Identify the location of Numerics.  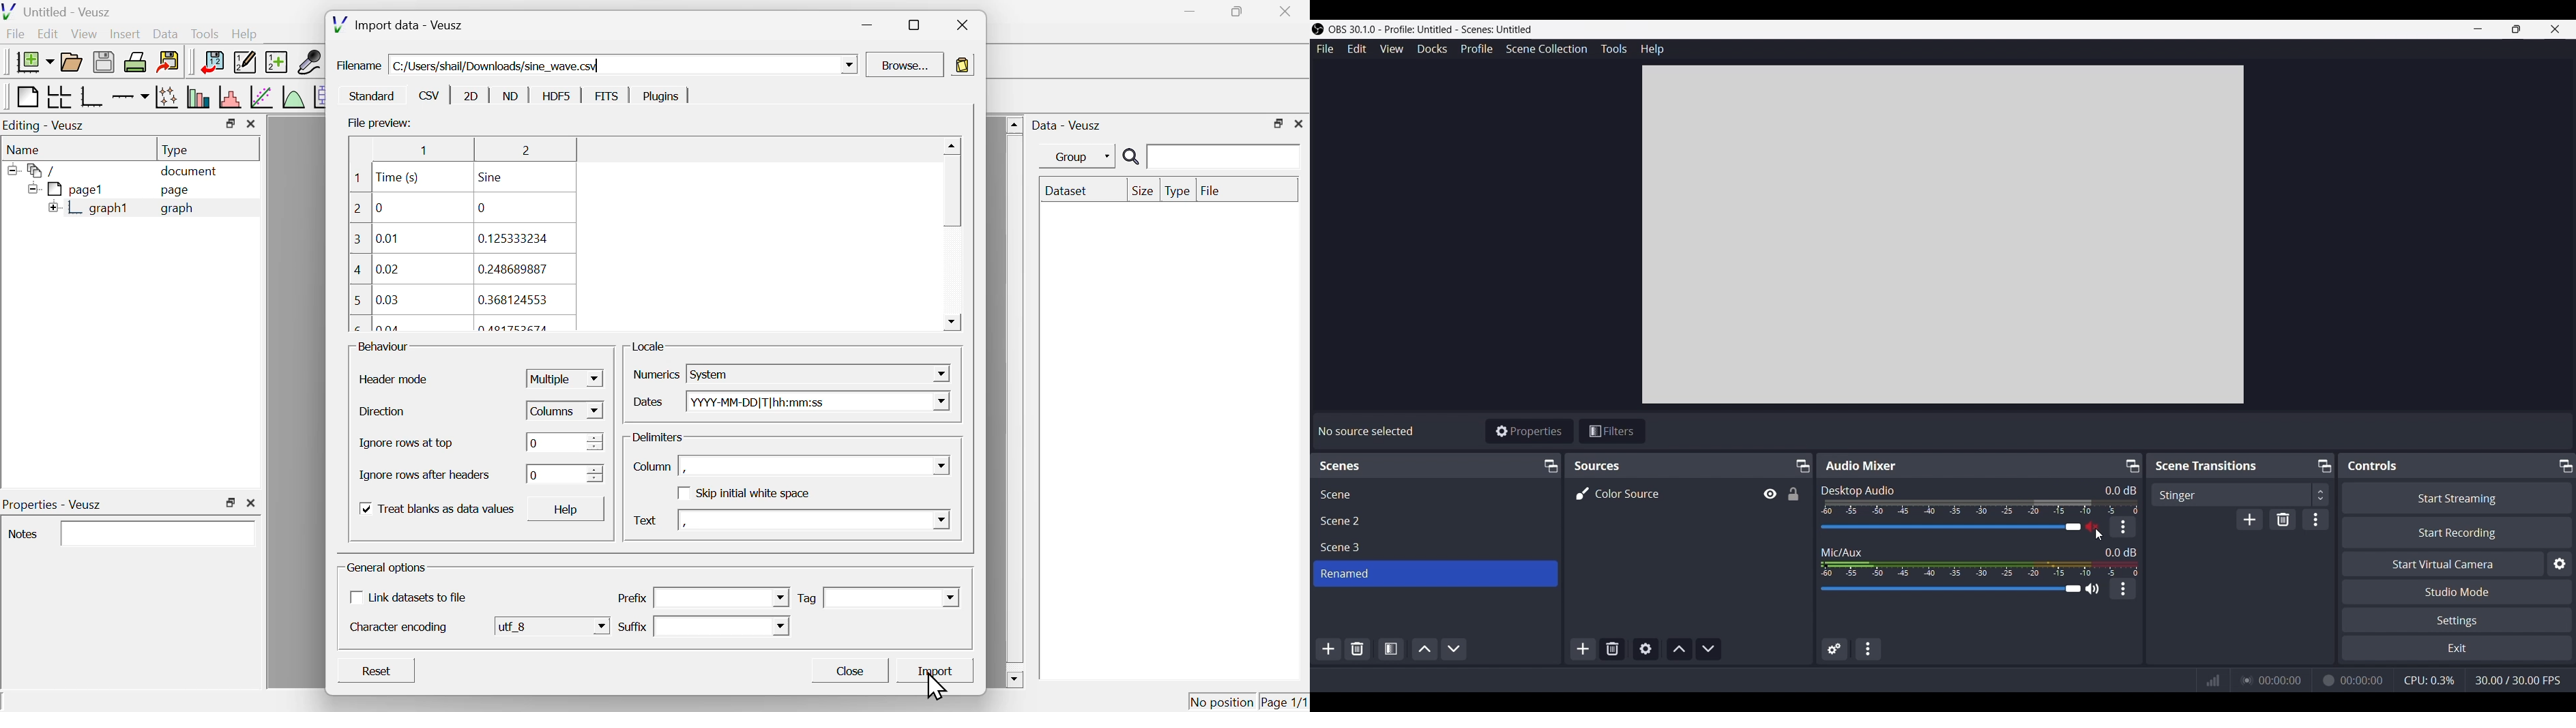
(656, 374).